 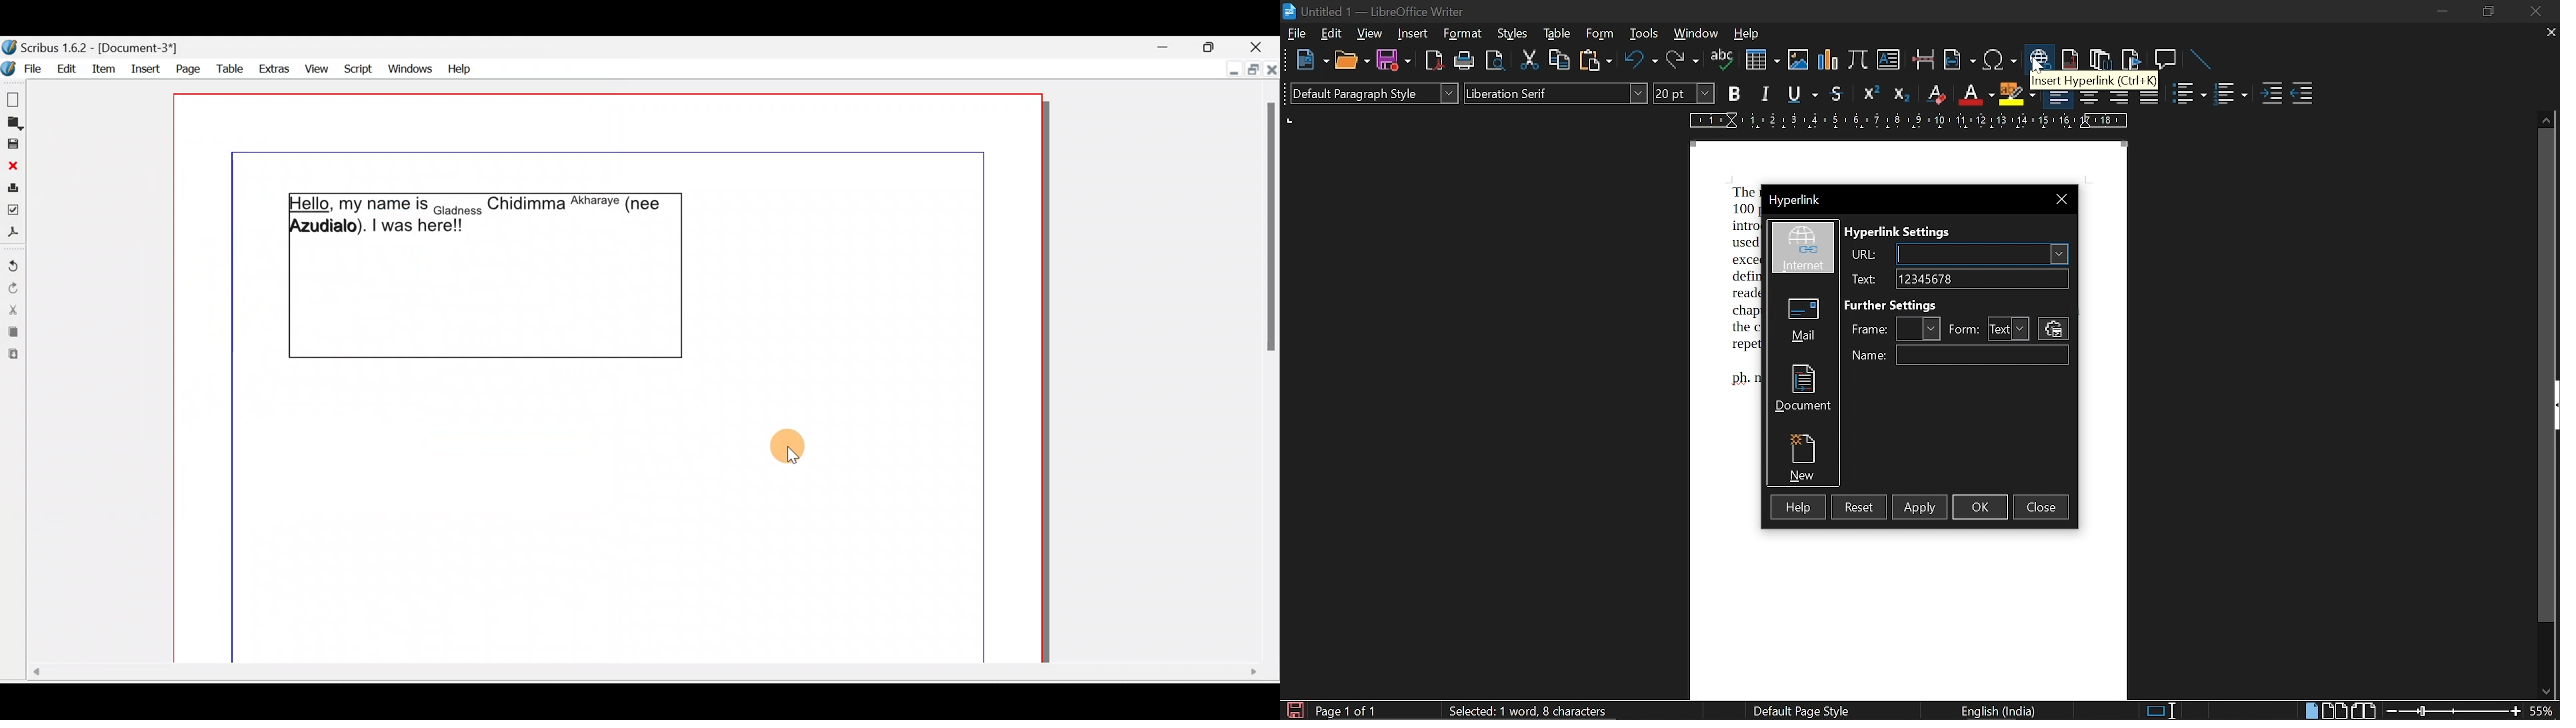 I want to click on Azudialo)., so click(x=329, y=227).